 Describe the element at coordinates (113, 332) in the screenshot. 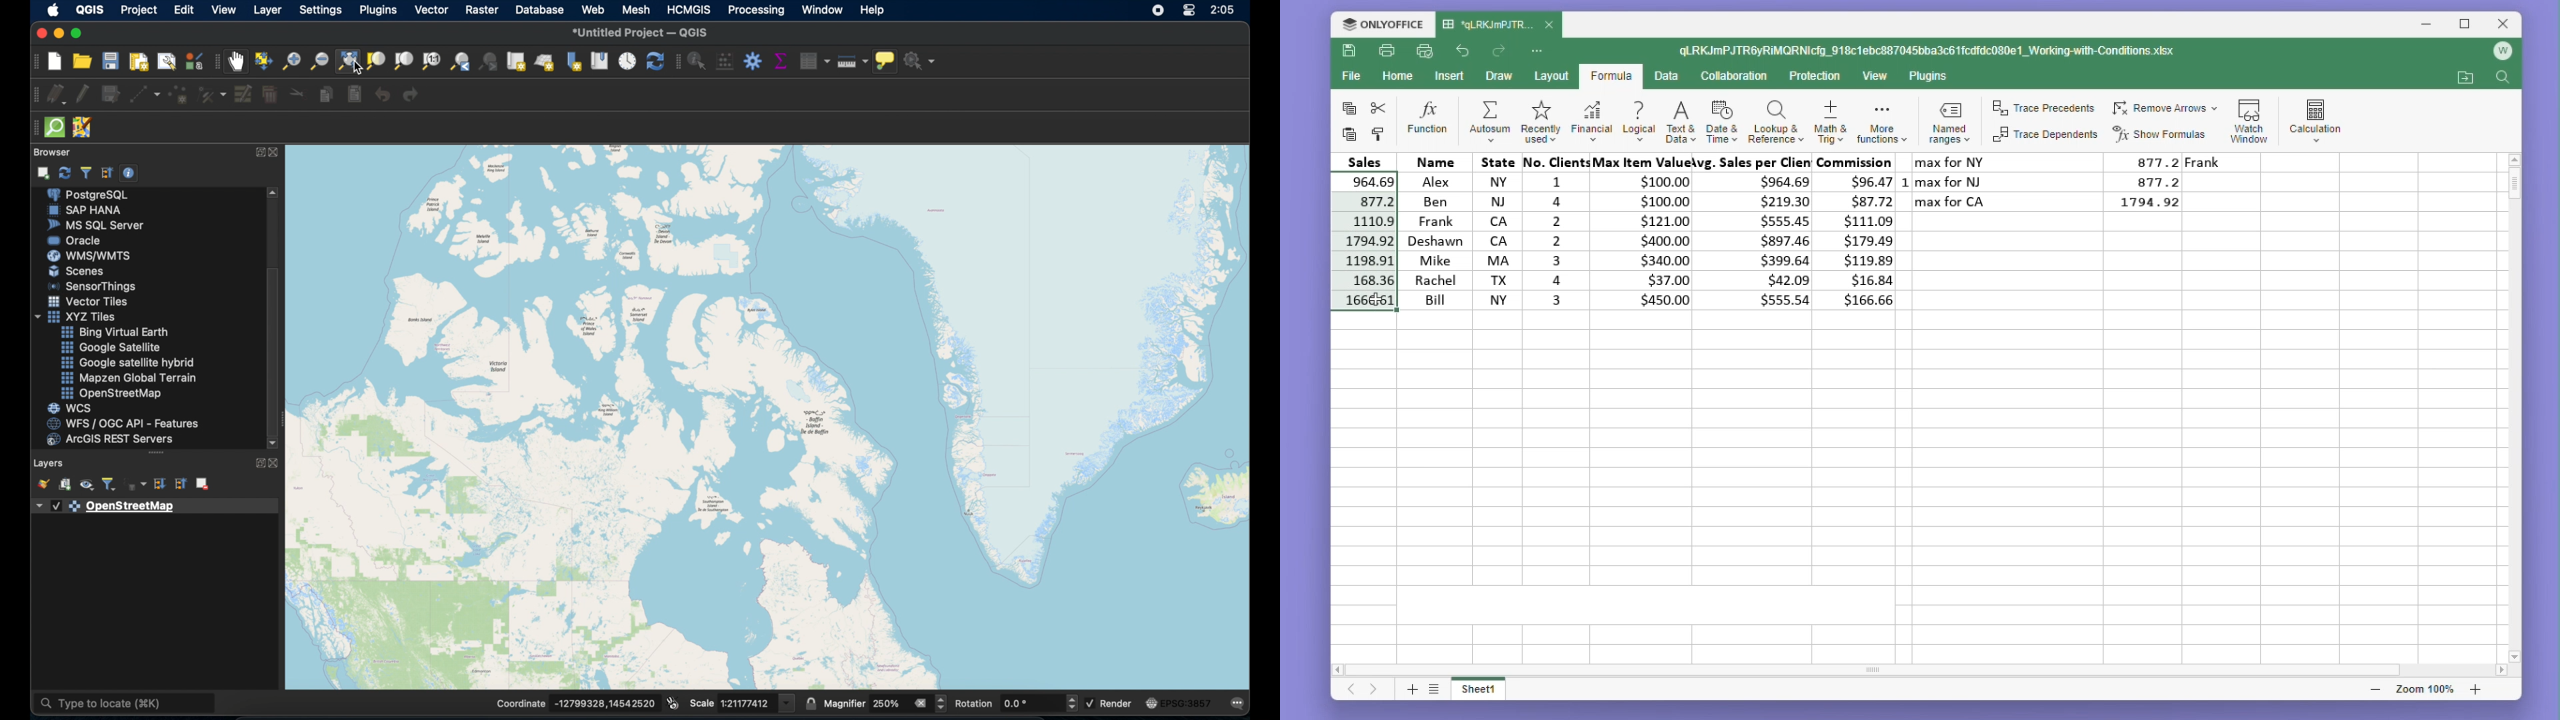

I see `bing virtual earth` at that location.